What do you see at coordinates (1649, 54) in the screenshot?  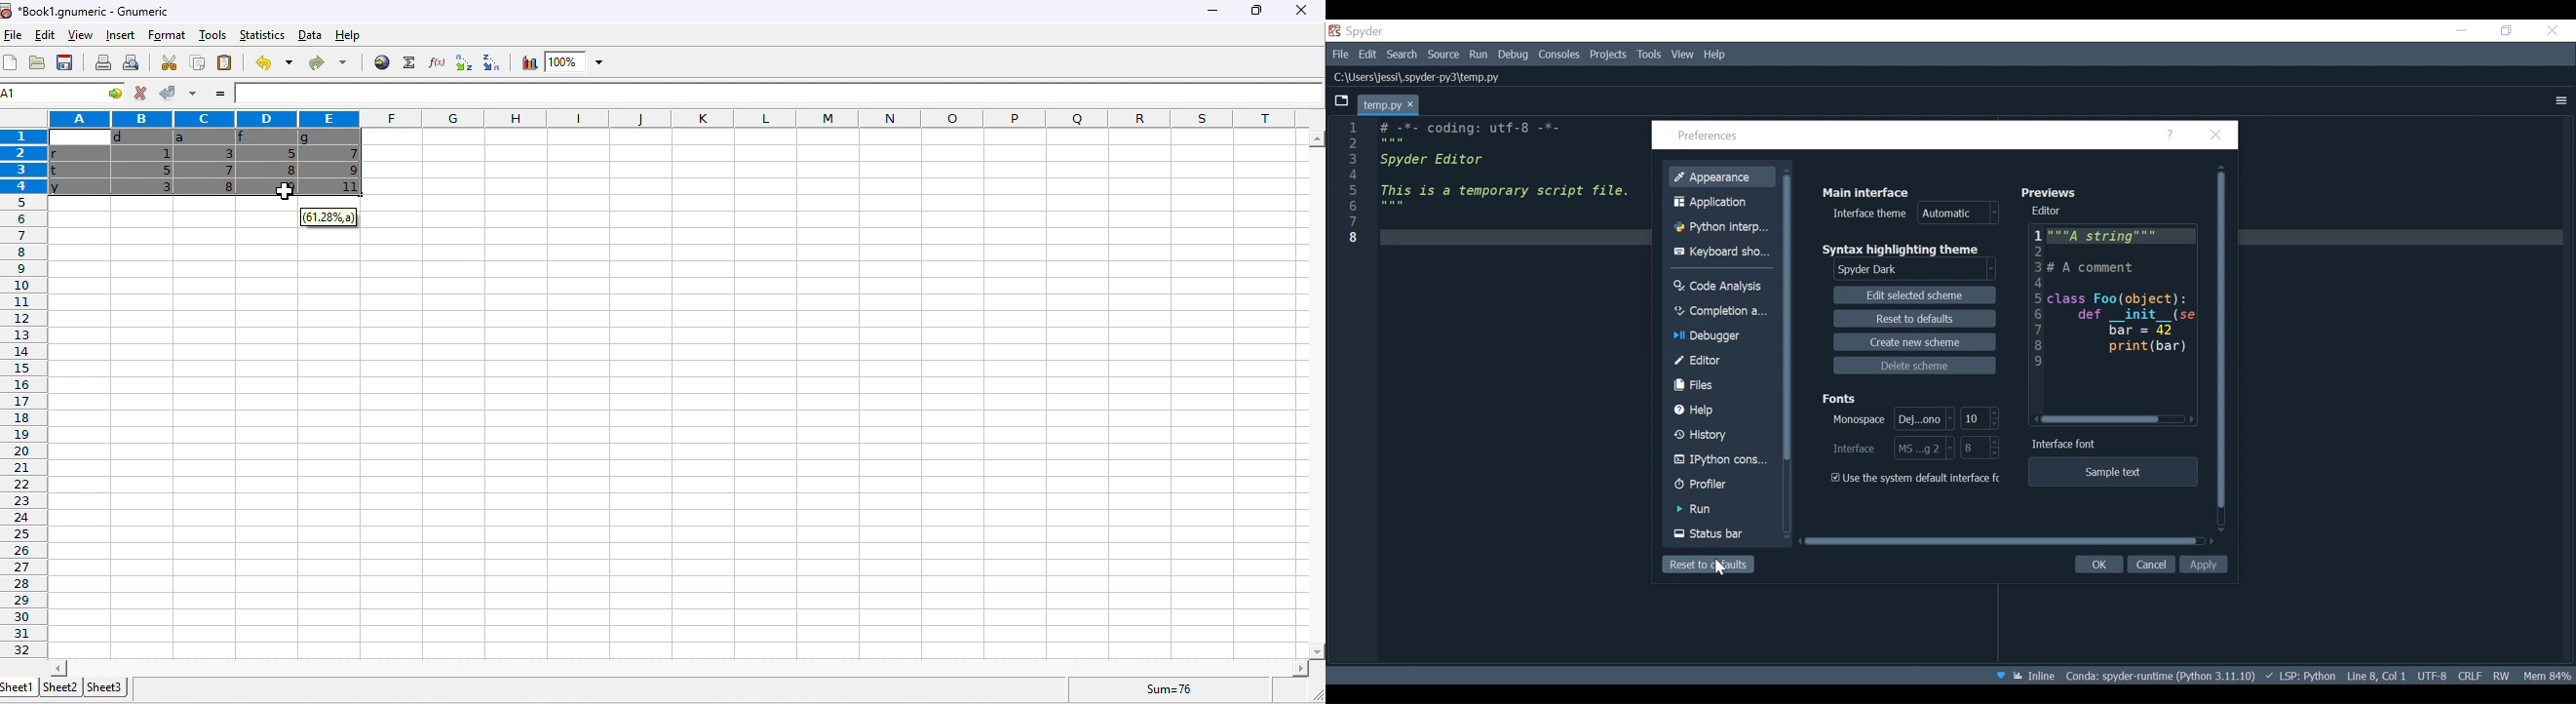 I see `Tools` at bounding box center [1649, 54].